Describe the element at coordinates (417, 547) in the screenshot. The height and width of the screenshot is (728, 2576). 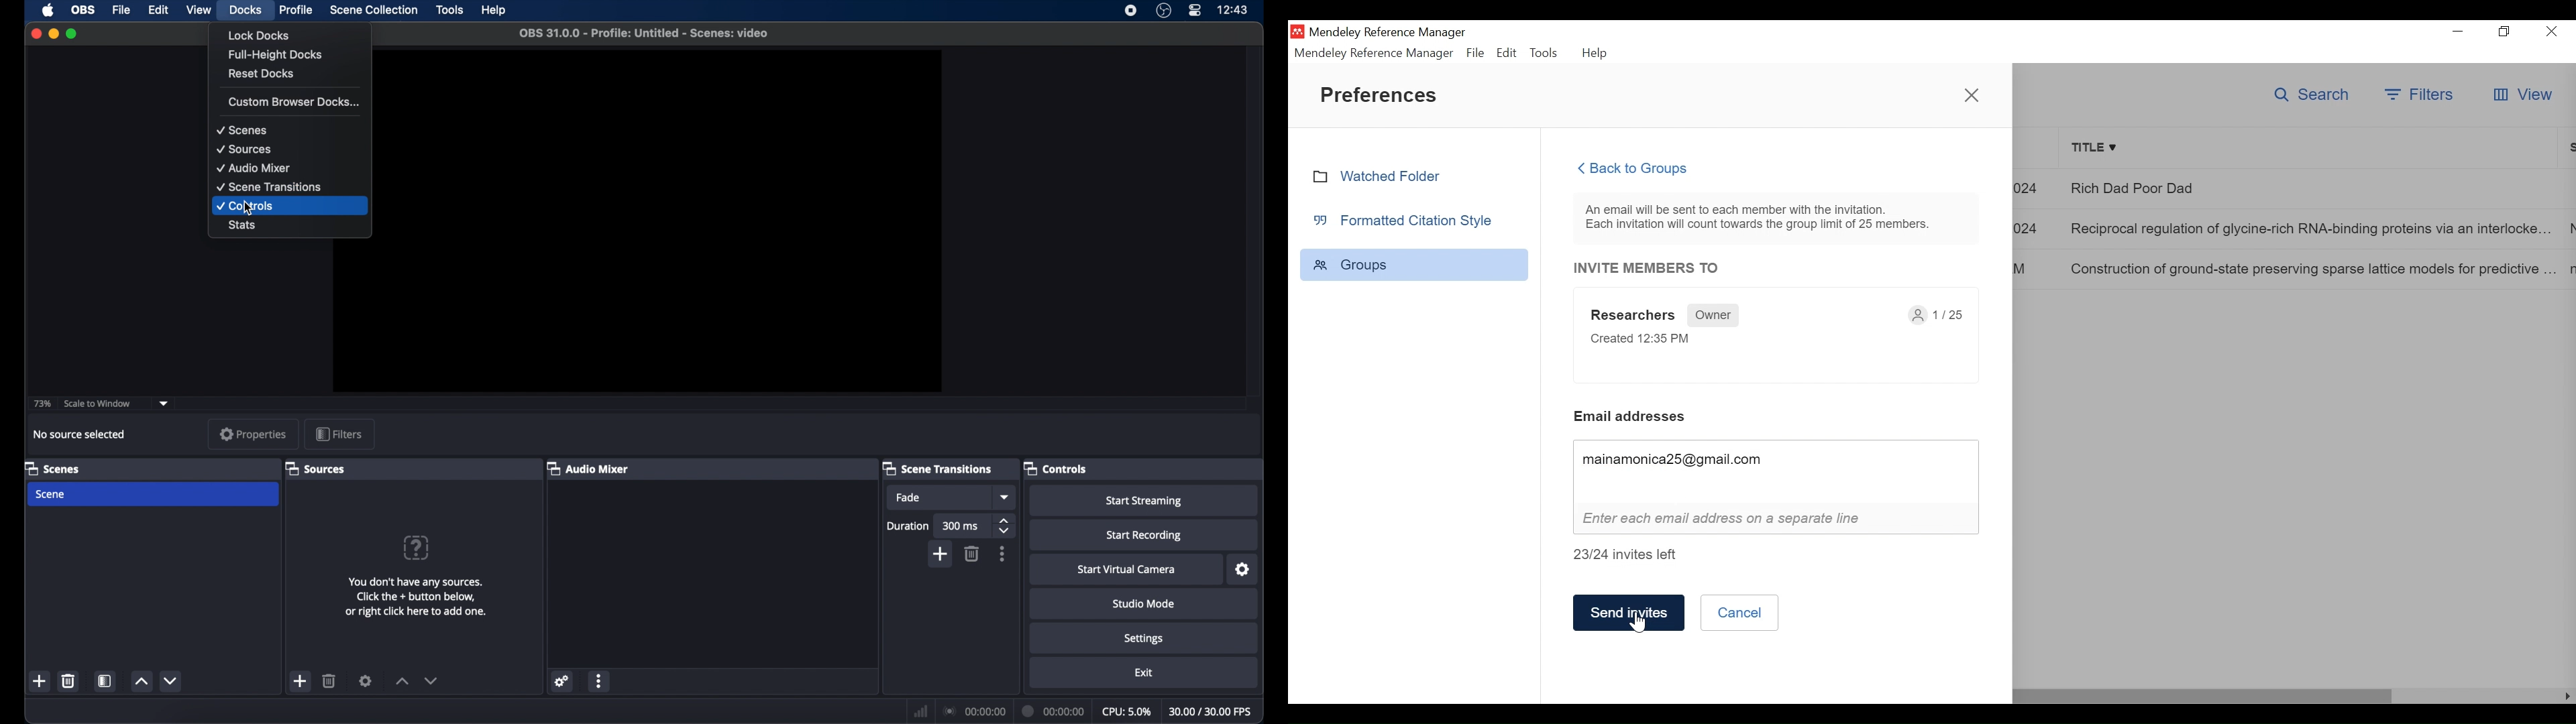
I see `question mark icon` at that location.